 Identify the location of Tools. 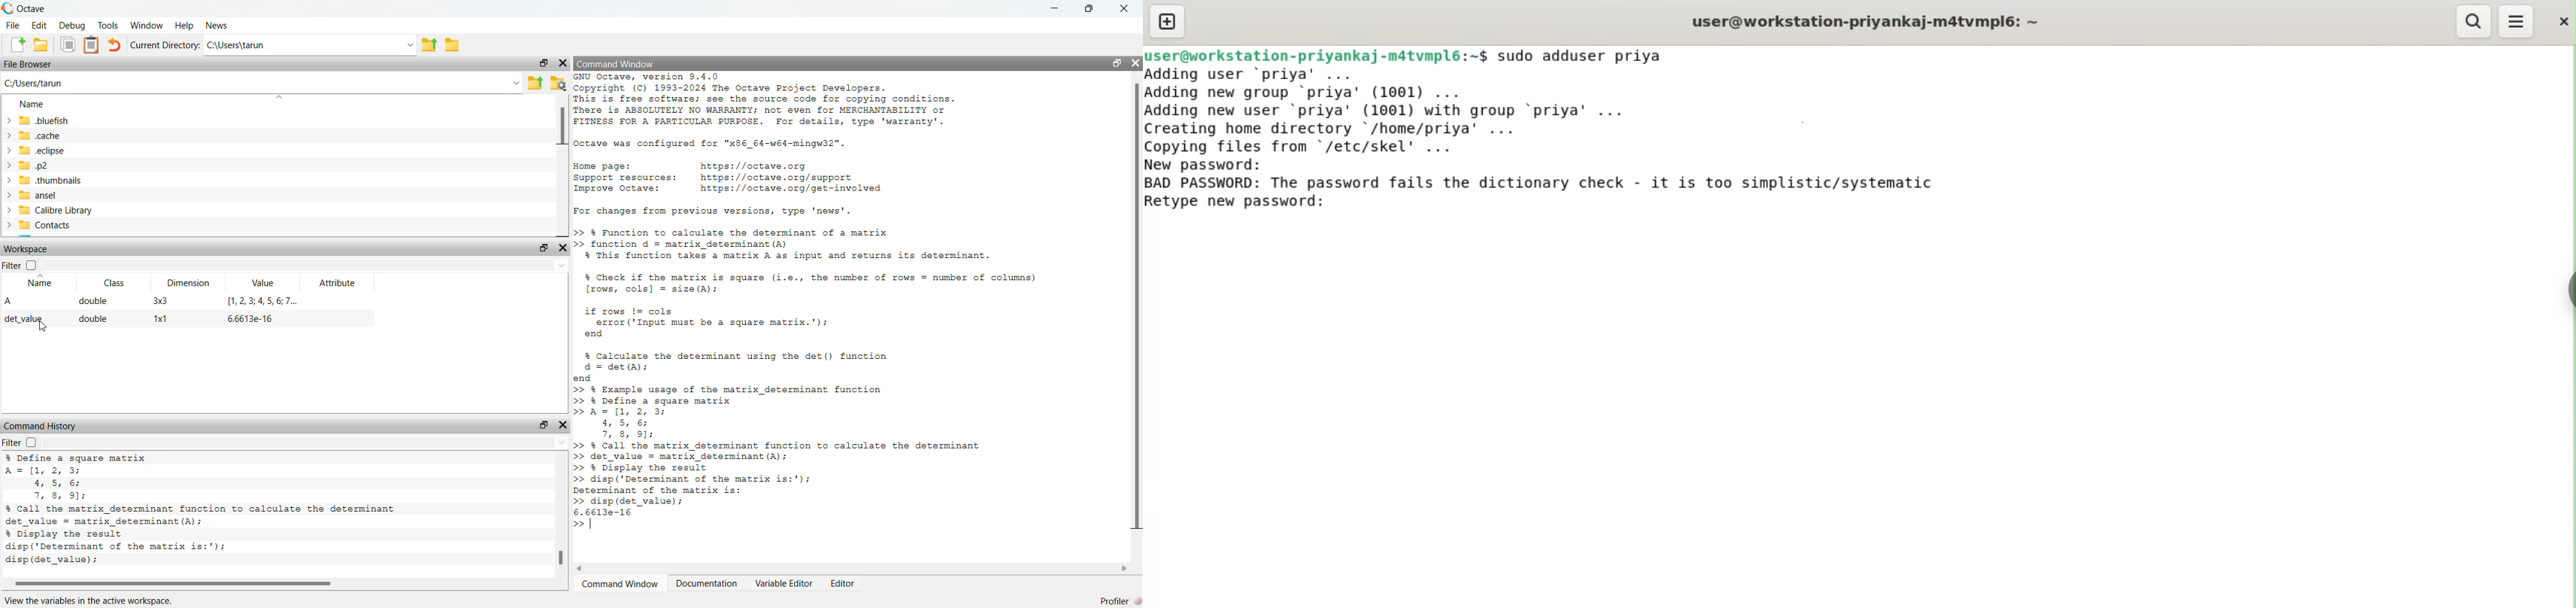
(109, 25).